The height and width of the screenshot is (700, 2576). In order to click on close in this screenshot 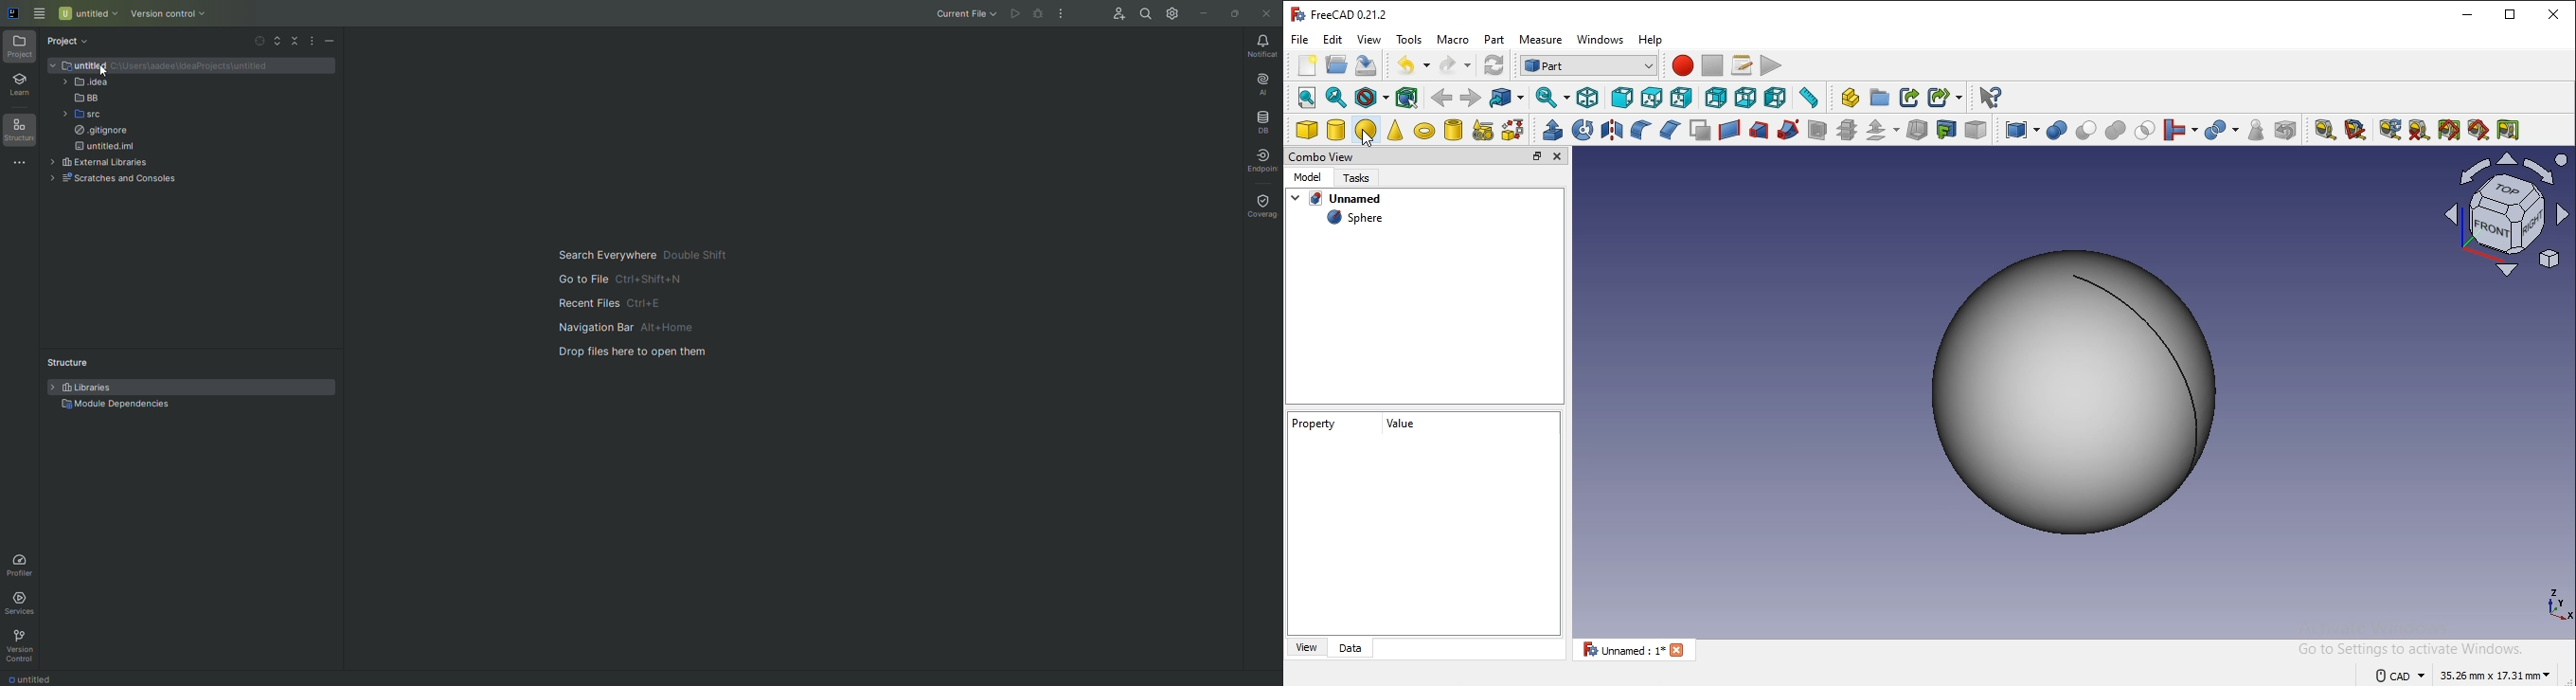, I will do `click(2551, 13)`.